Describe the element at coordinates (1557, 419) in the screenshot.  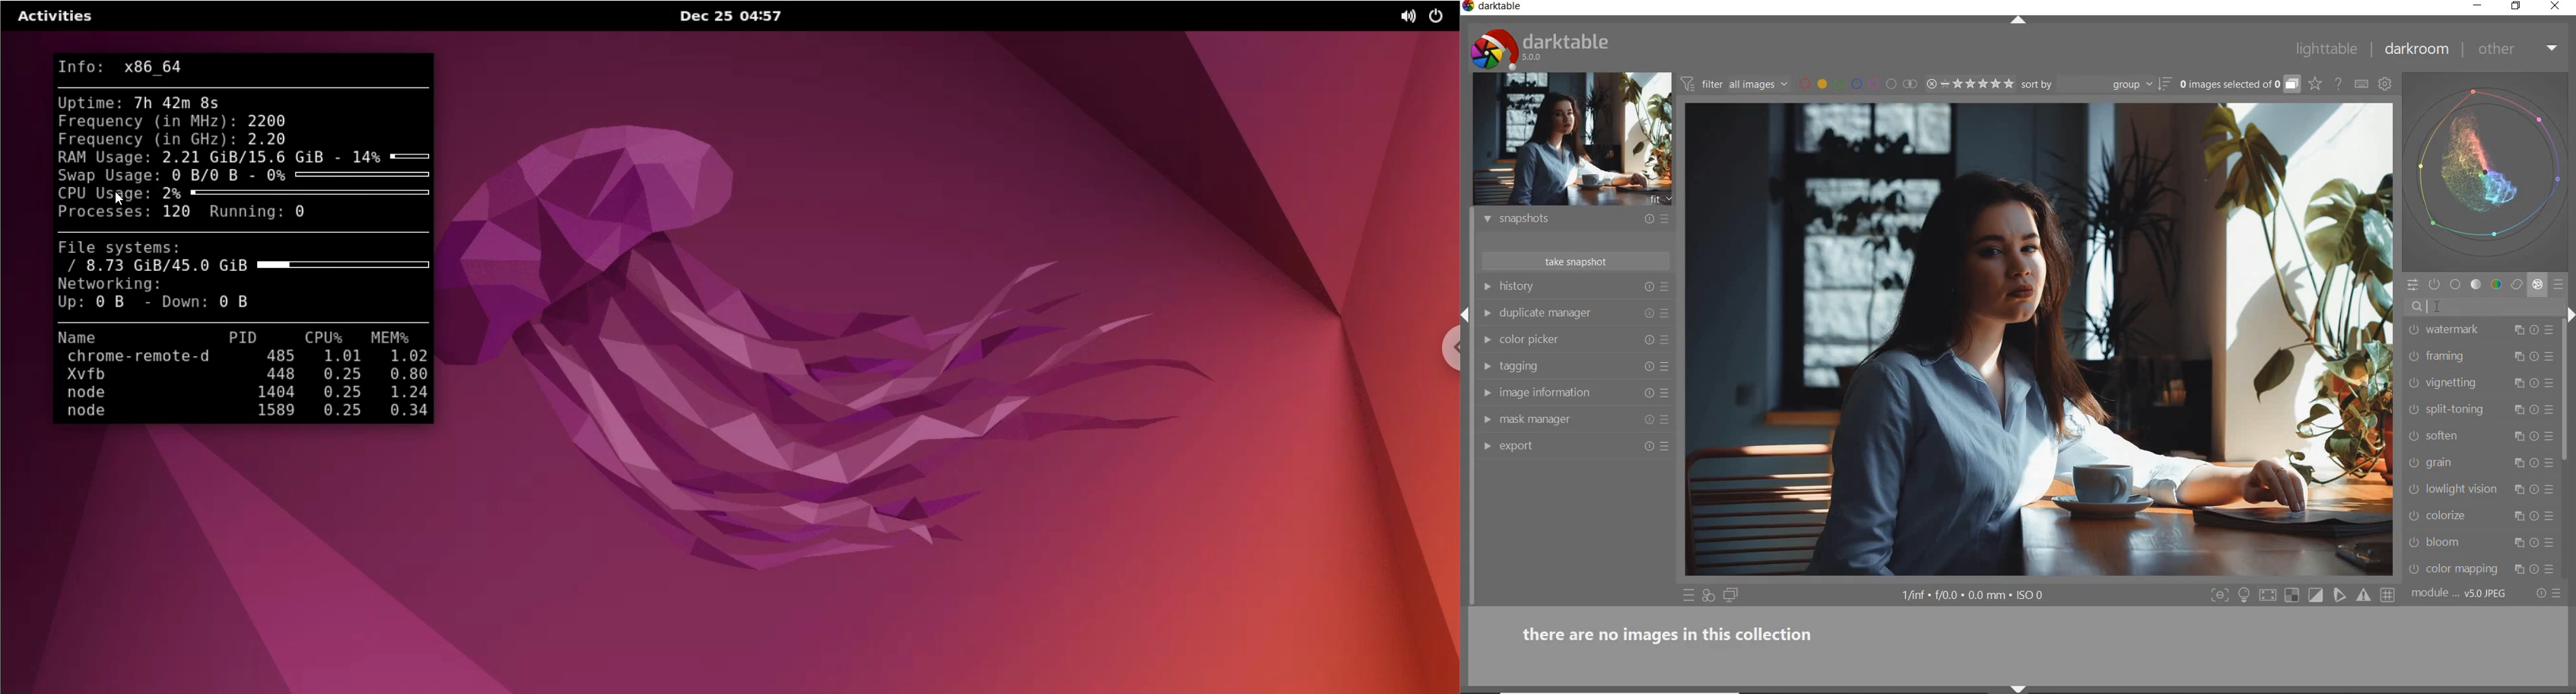
I see `mask manager` at that location.